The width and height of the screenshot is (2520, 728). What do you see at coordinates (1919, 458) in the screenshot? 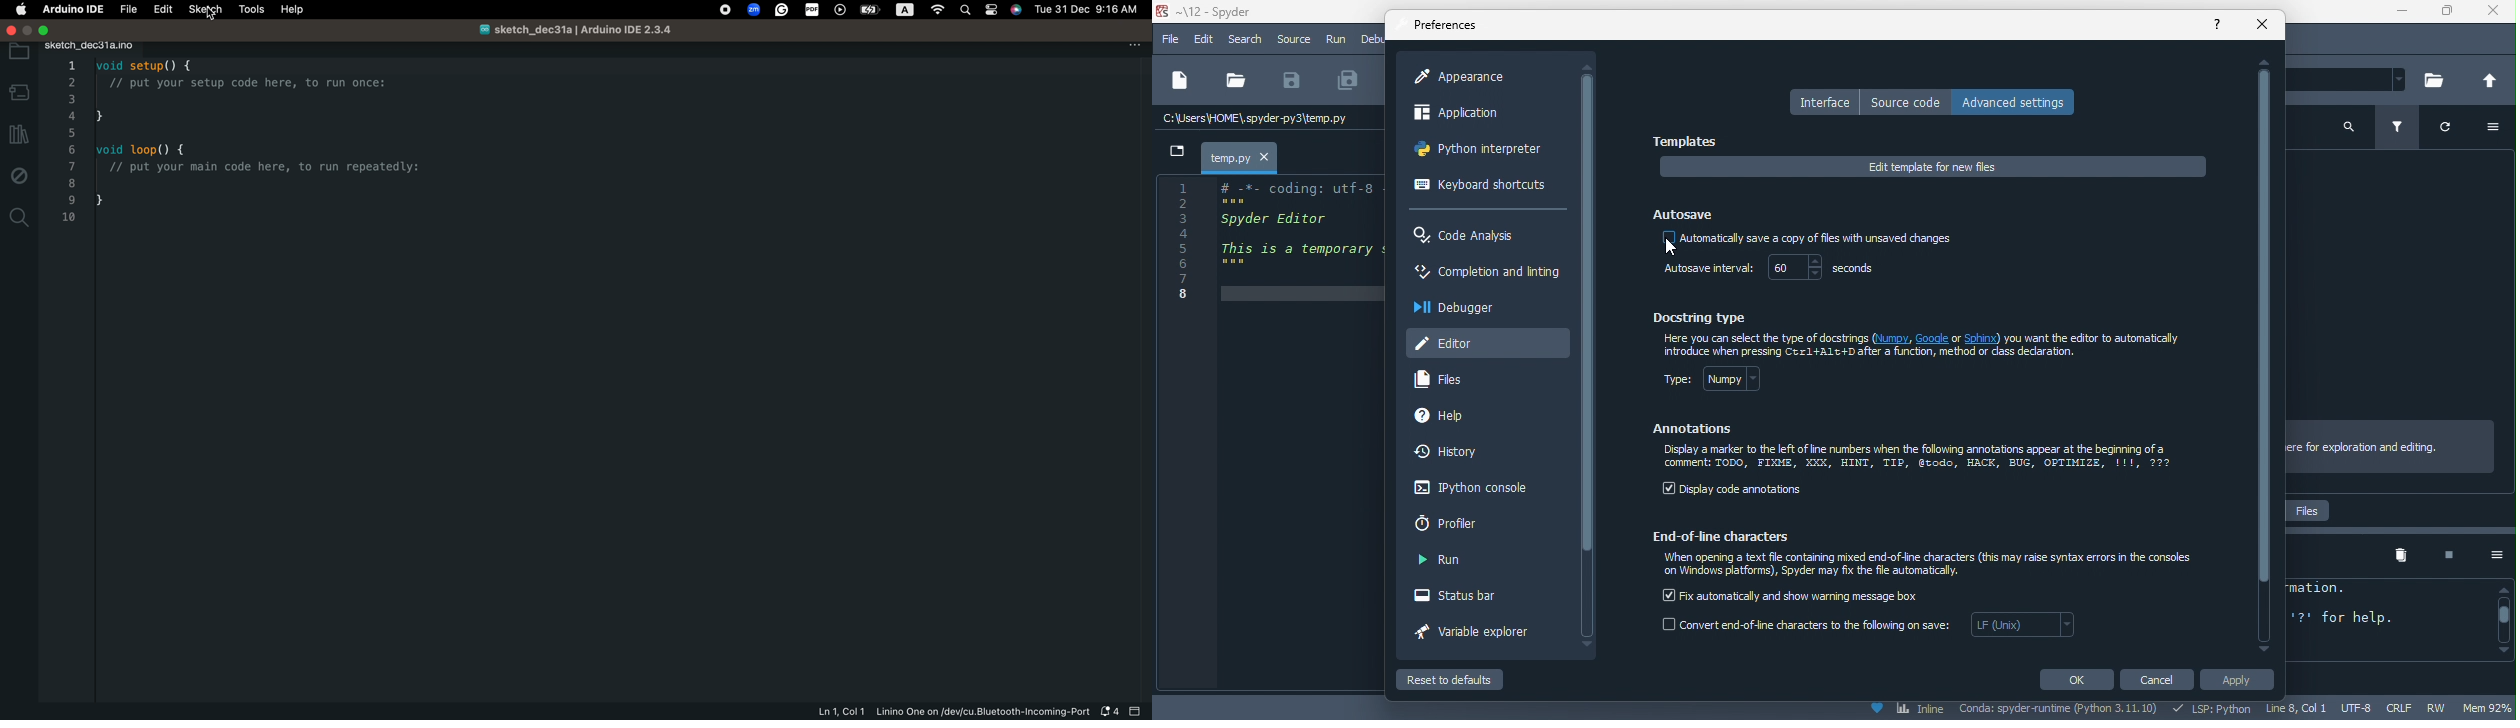
I see `text annotations` at bounding box center [1919, 458].